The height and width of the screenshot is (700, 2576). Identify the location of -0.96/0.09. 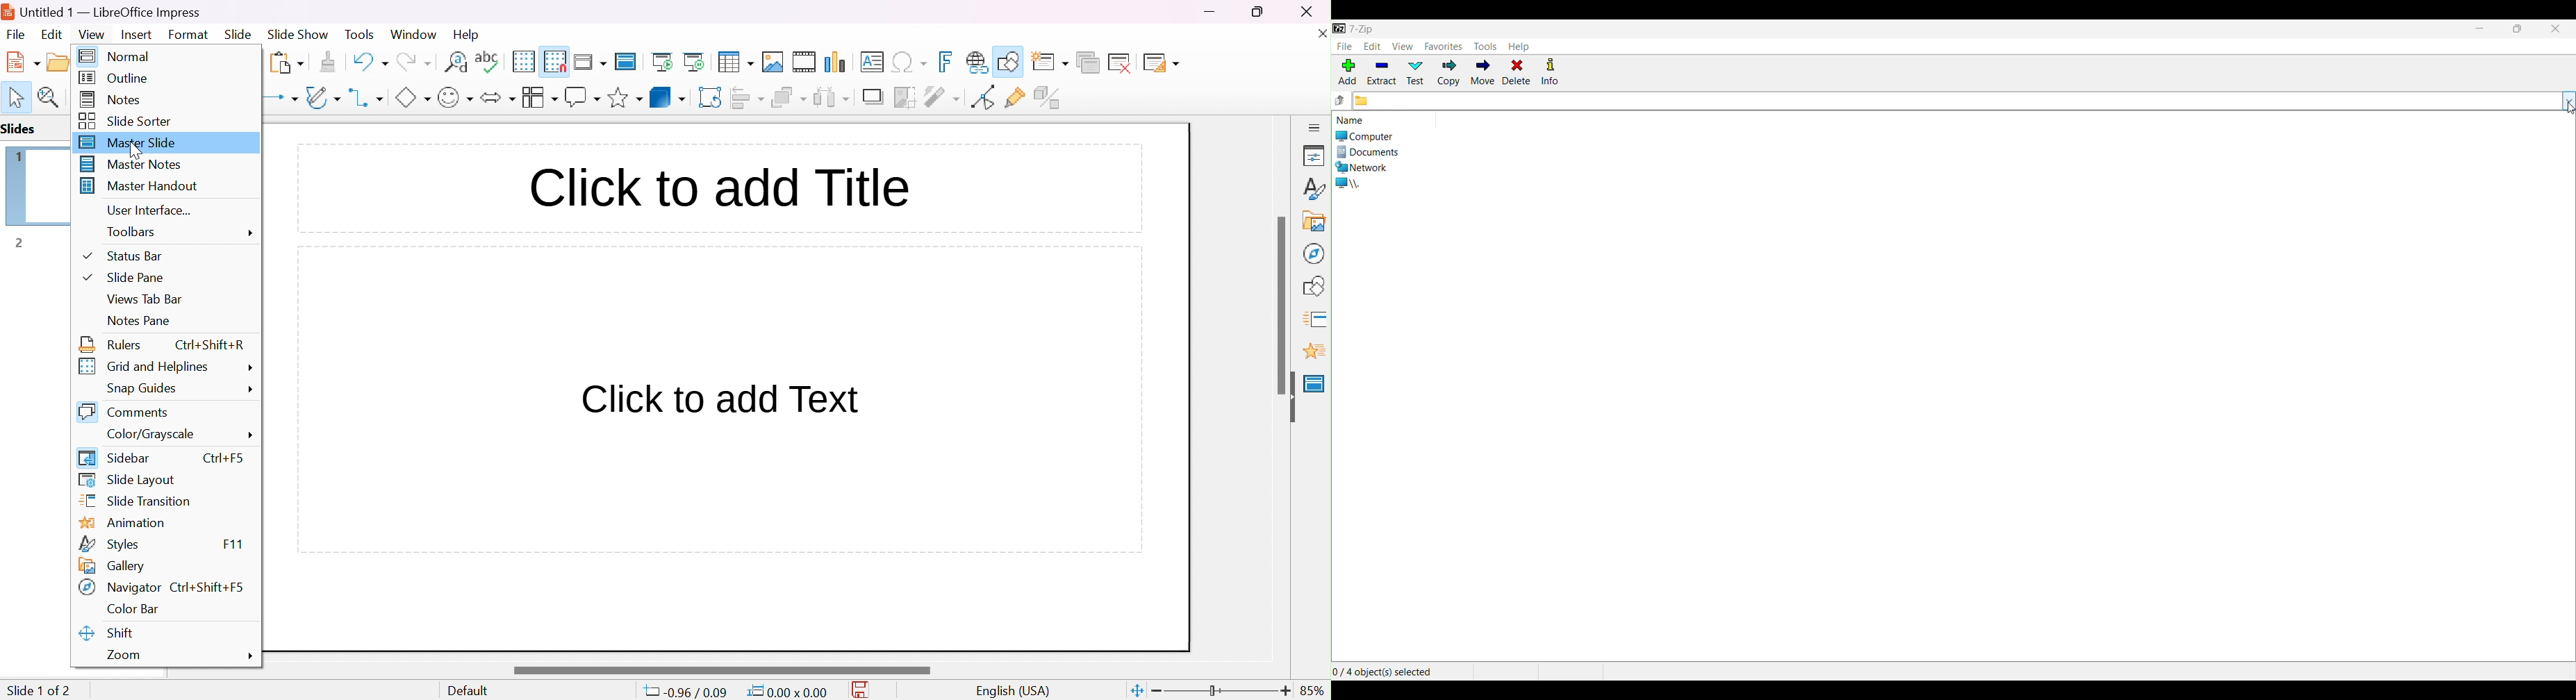
(689, 692).